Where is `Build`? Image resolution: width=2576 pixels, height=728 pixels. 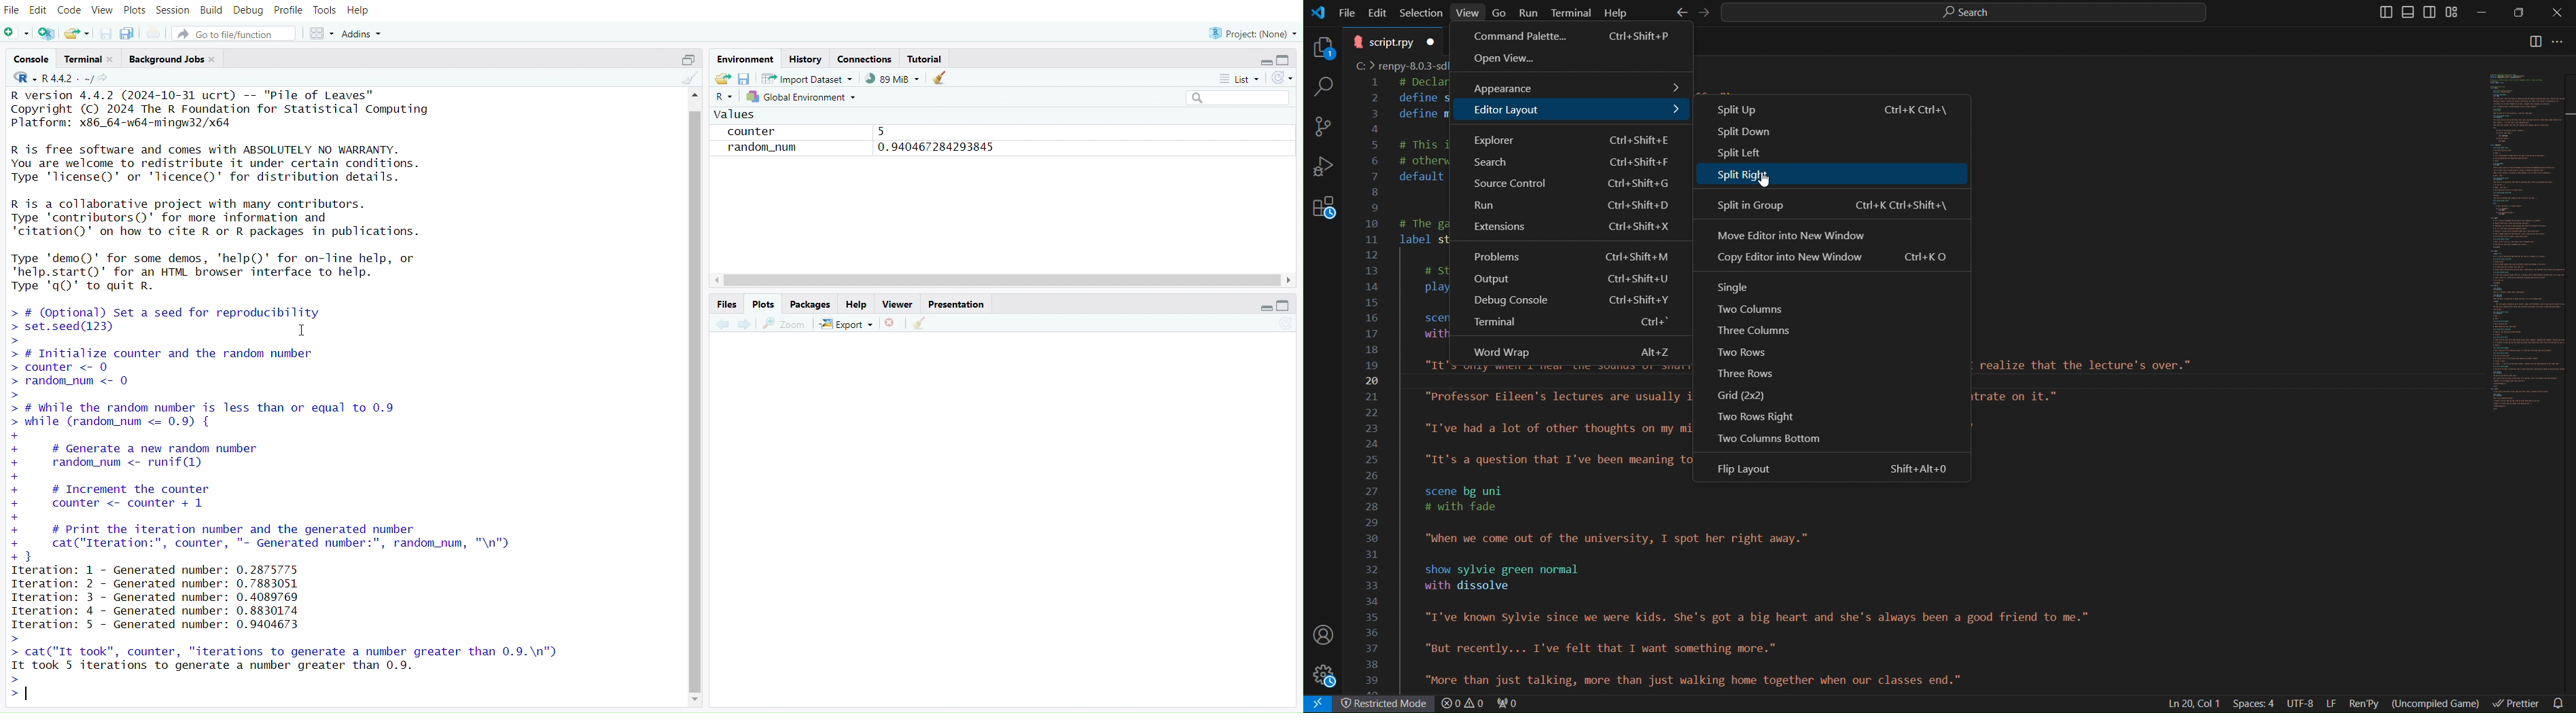 Build is located at coordinates (210, 12).